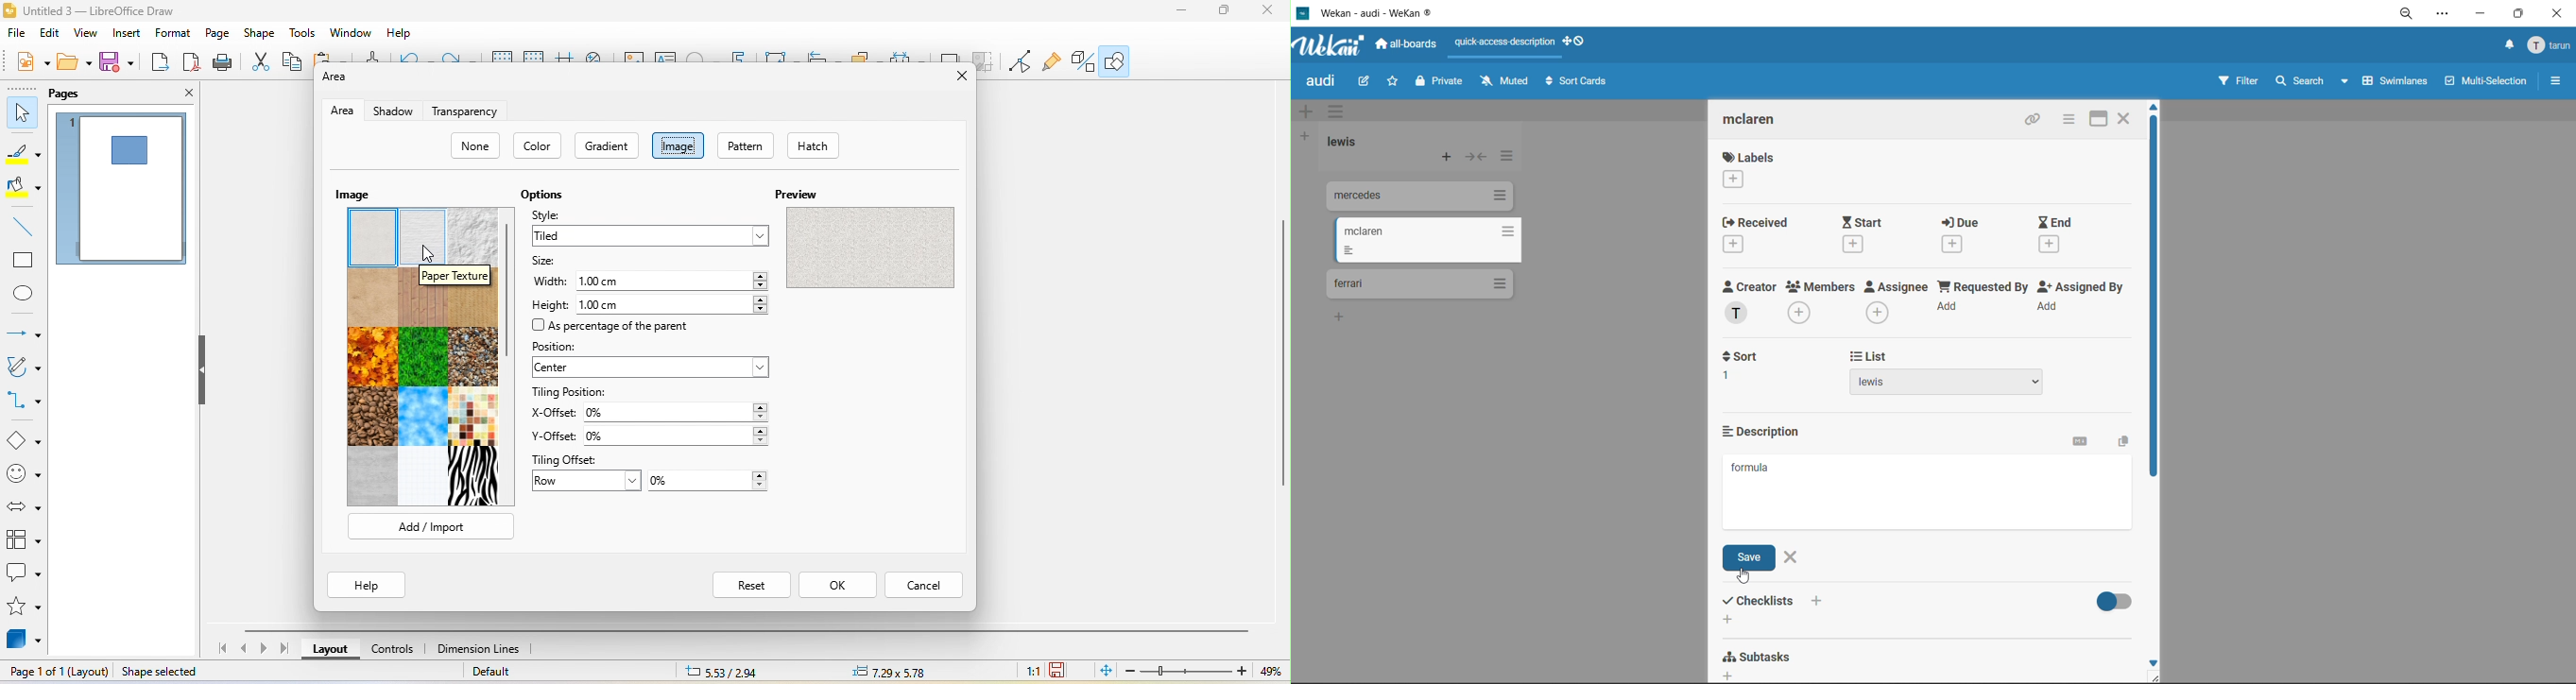 The image size is (2576, 700). What do you see at coordinates (334, 59) in the screenshot?
I see `paste` at bounding box center [334, 59].